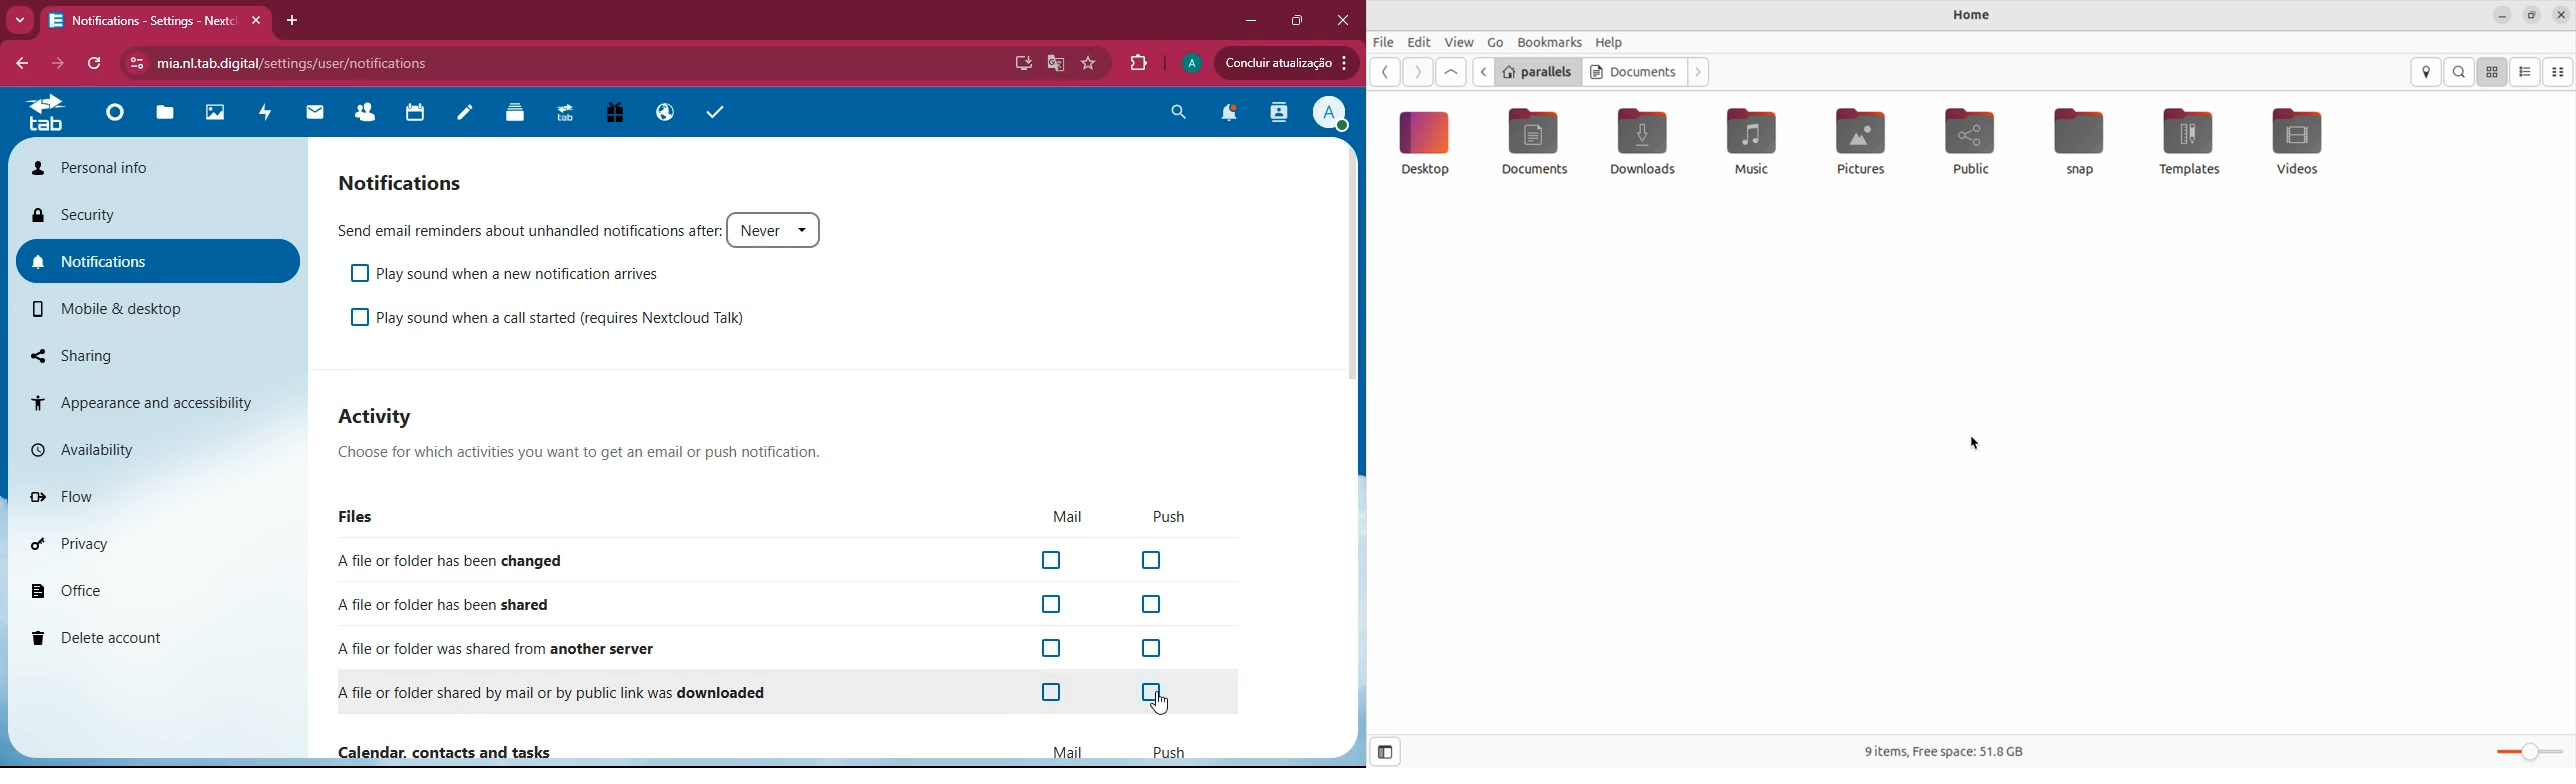 This screenshot has height=784, width=2576. I want to click on search, so click(1174, 115).